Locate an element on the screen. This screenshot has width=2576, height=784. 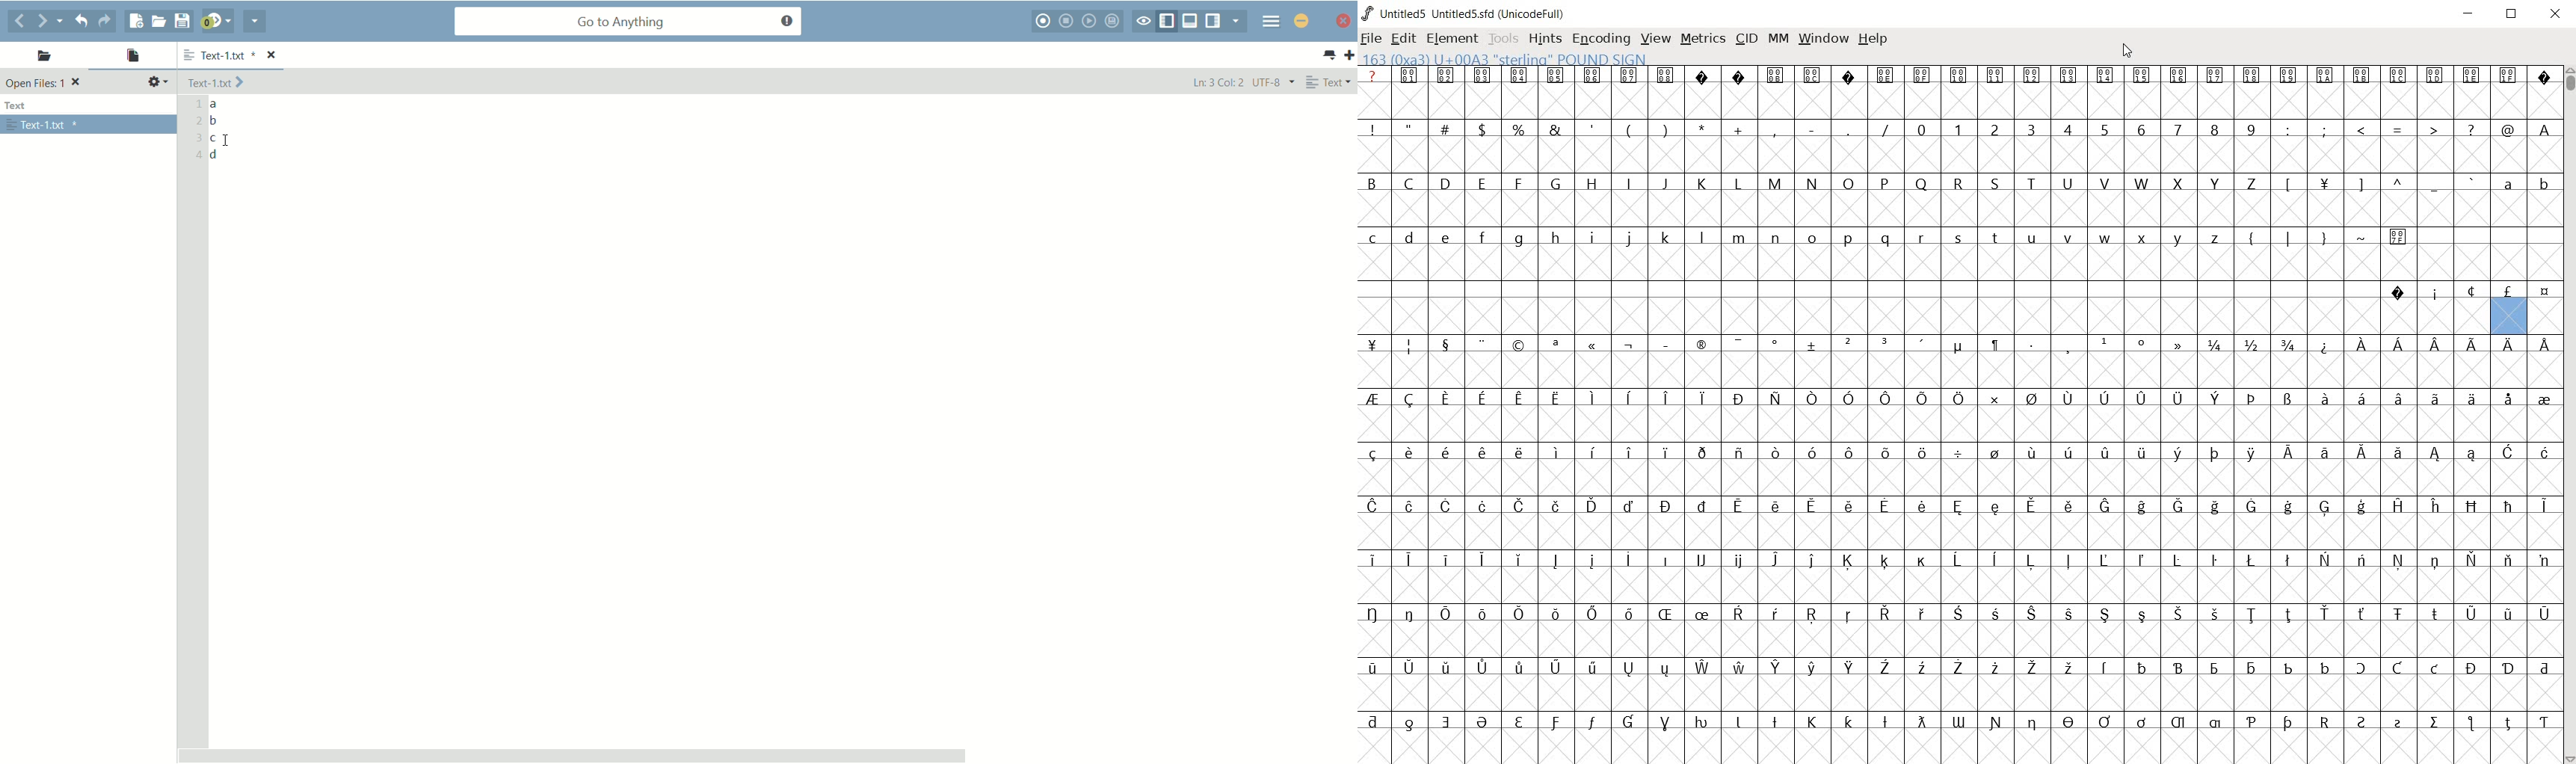
Symbol is located at coordinates (2252, 75).